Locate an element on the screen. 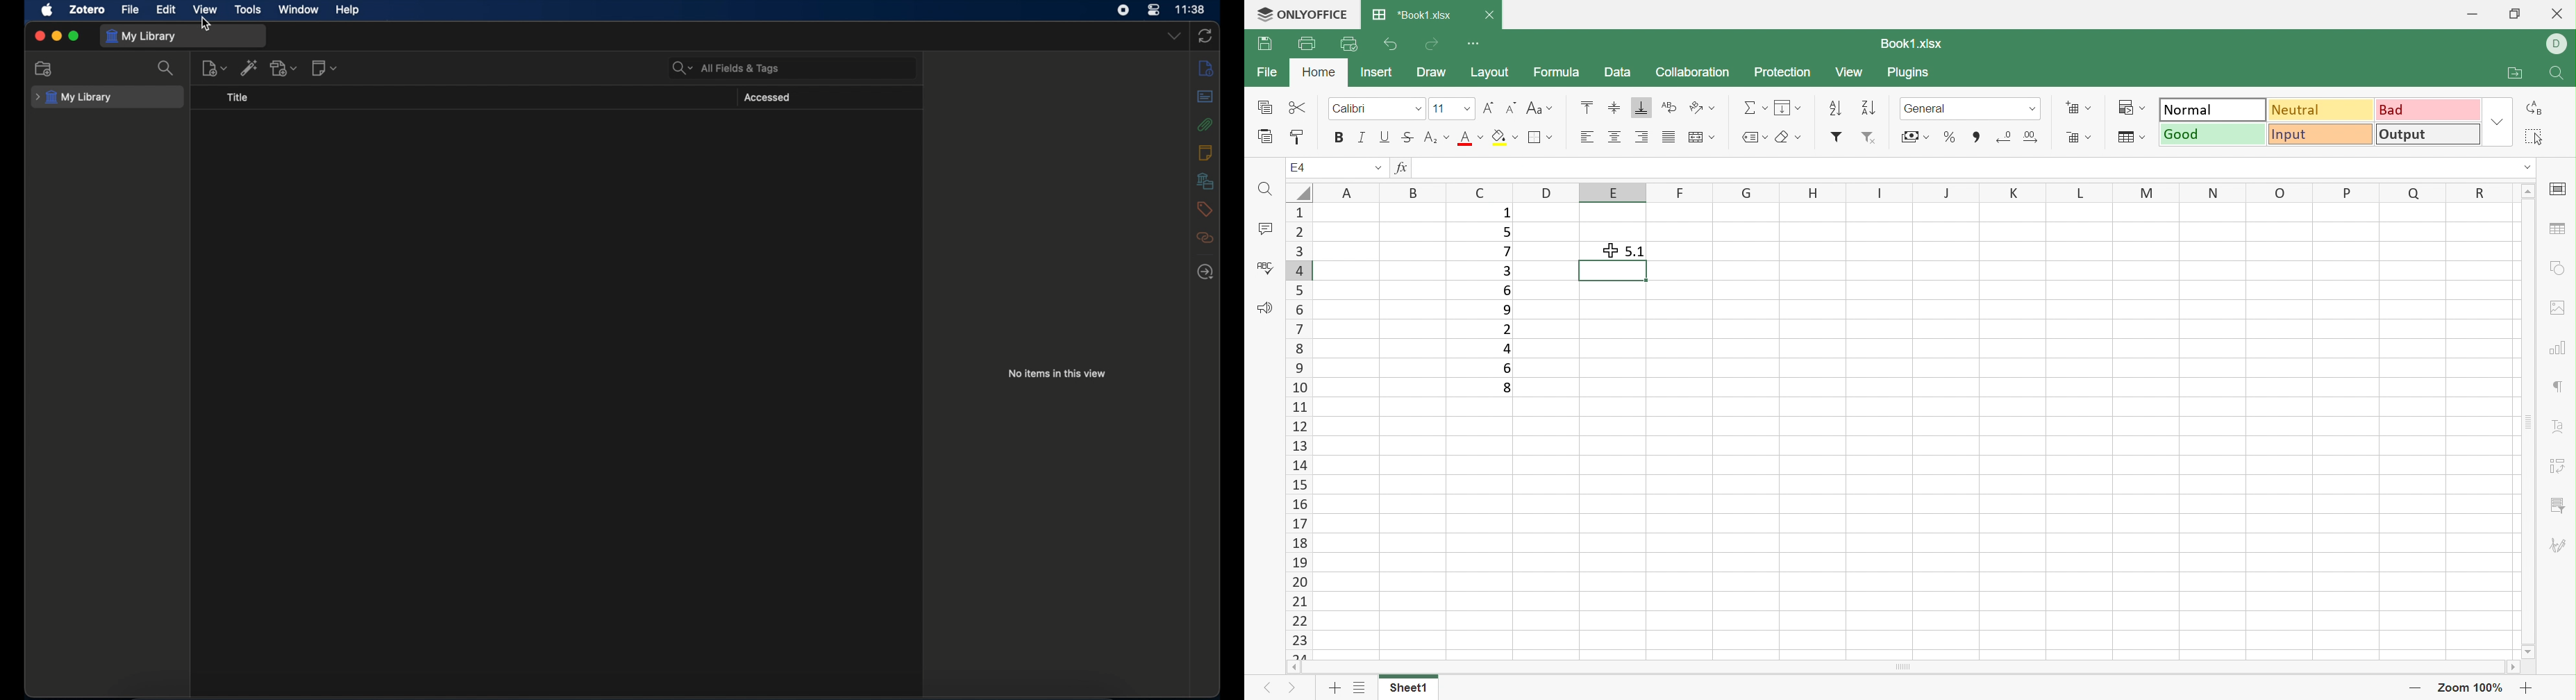 Image resolution: width=2576 pixels, height=700 pixels. *Book1.xlsx is located at coordinates (1410, 15).